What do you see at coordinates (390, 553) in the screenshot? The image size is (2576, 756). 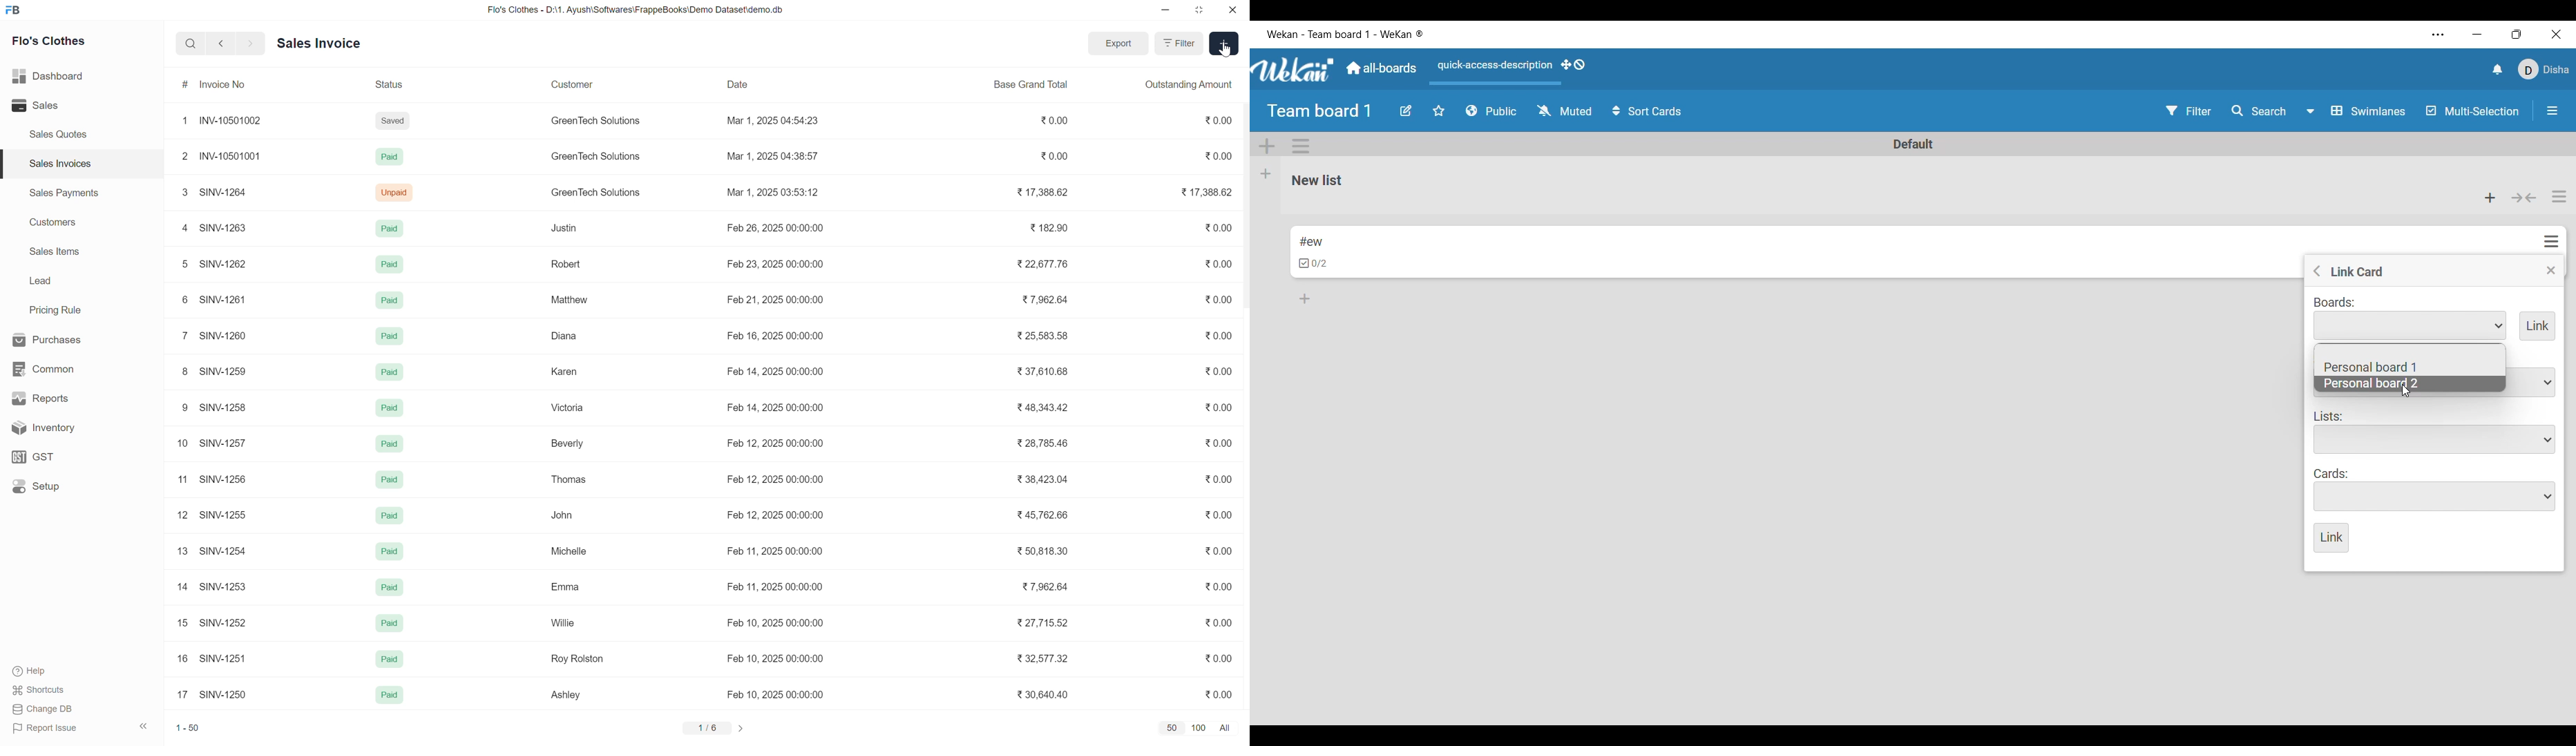 I see `Paid` at bounding box center [390, 553].